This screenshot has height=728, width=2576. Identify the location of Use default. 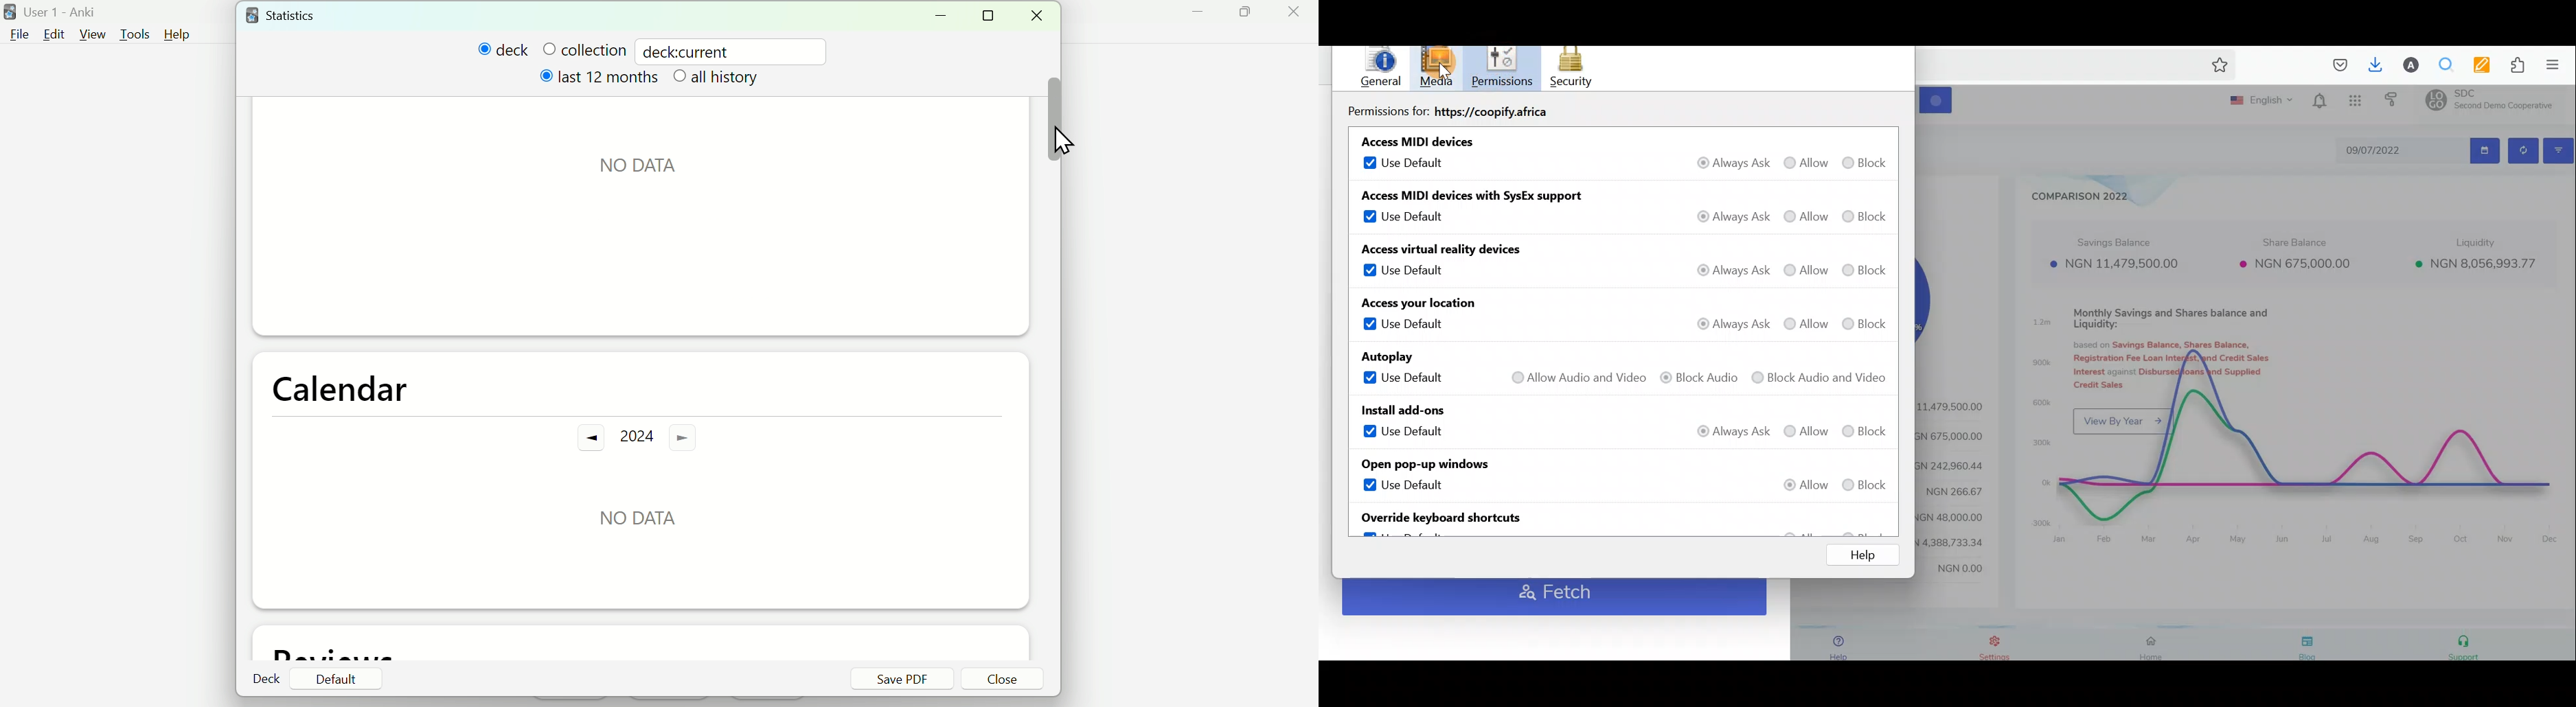
(1415, 167).